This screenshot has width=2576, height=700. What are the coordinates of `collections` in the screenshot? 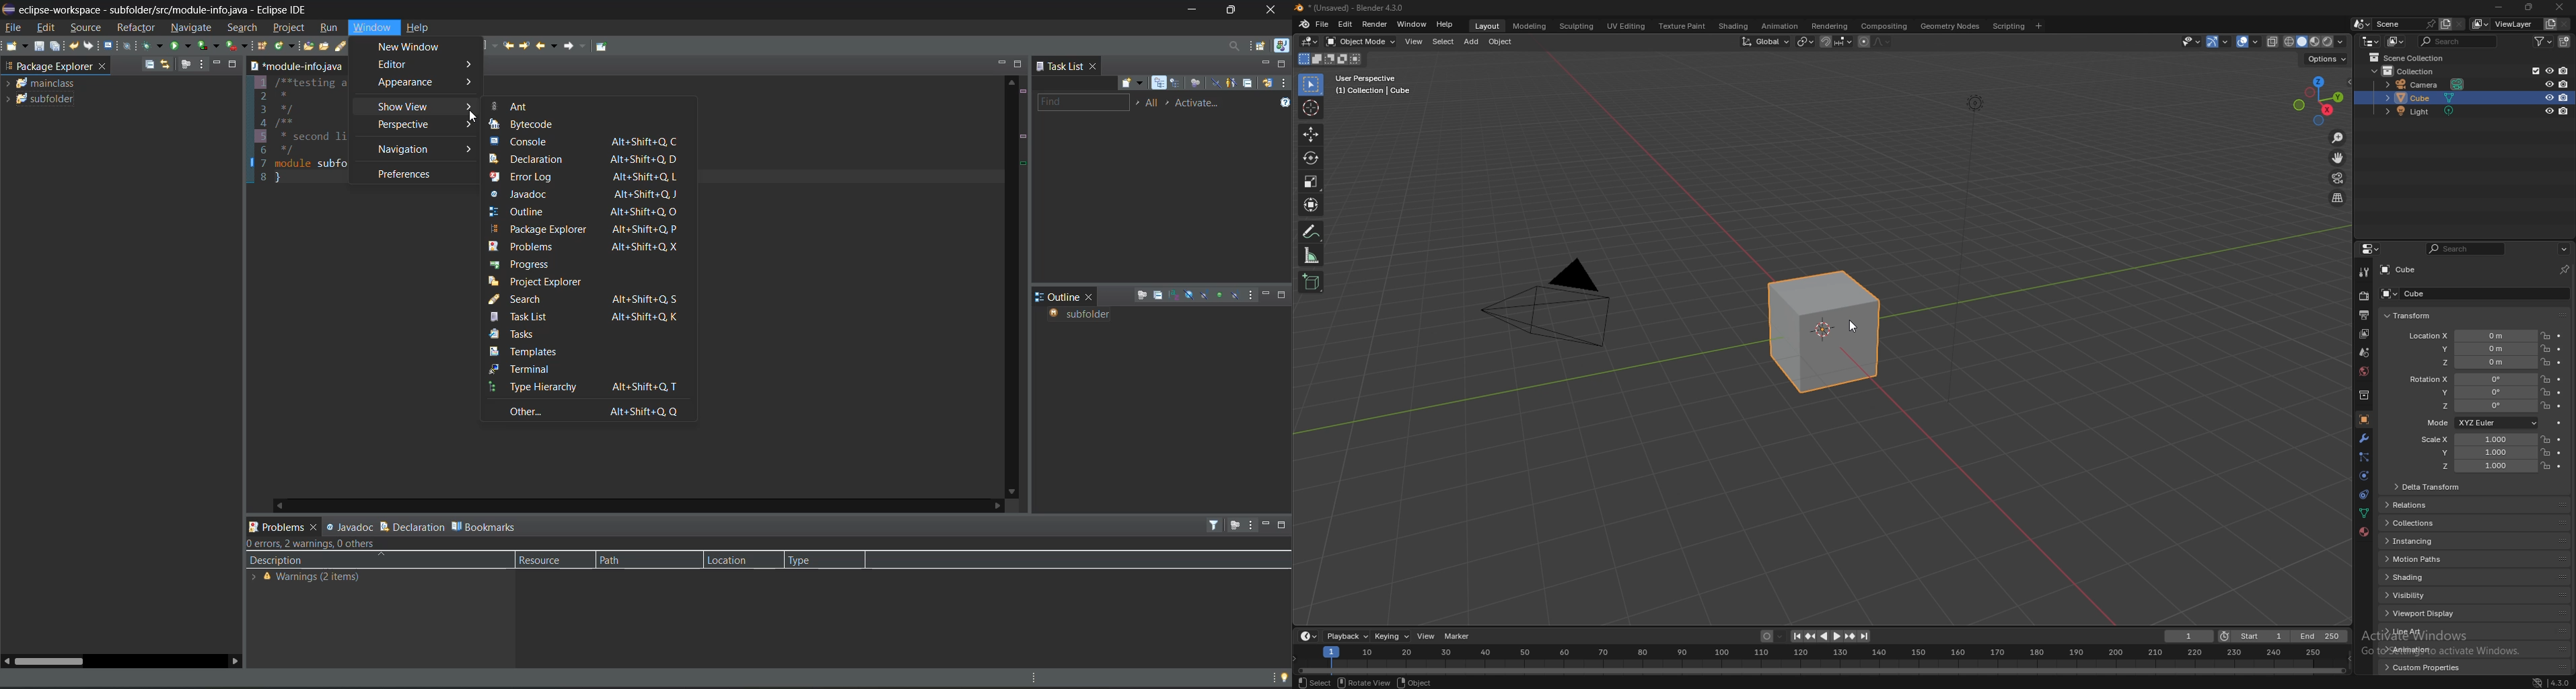 It's located at (2427, 522).